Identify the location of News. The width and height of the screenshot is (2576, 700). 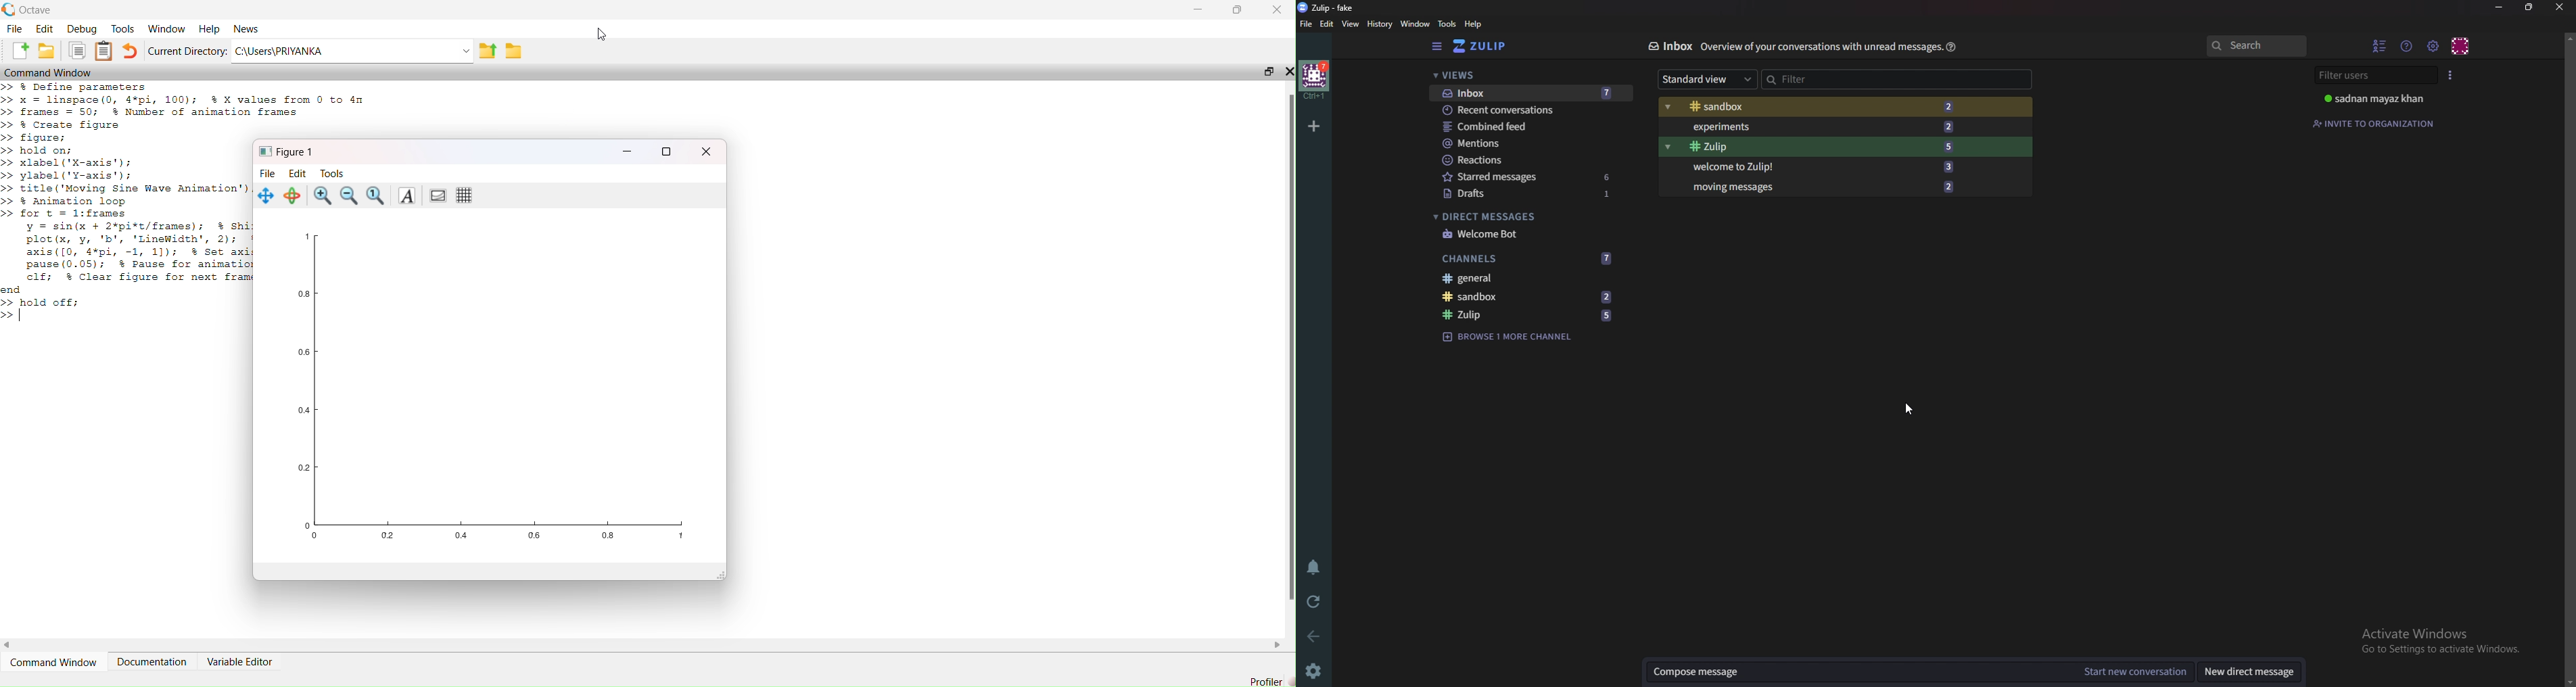
(246, 29).